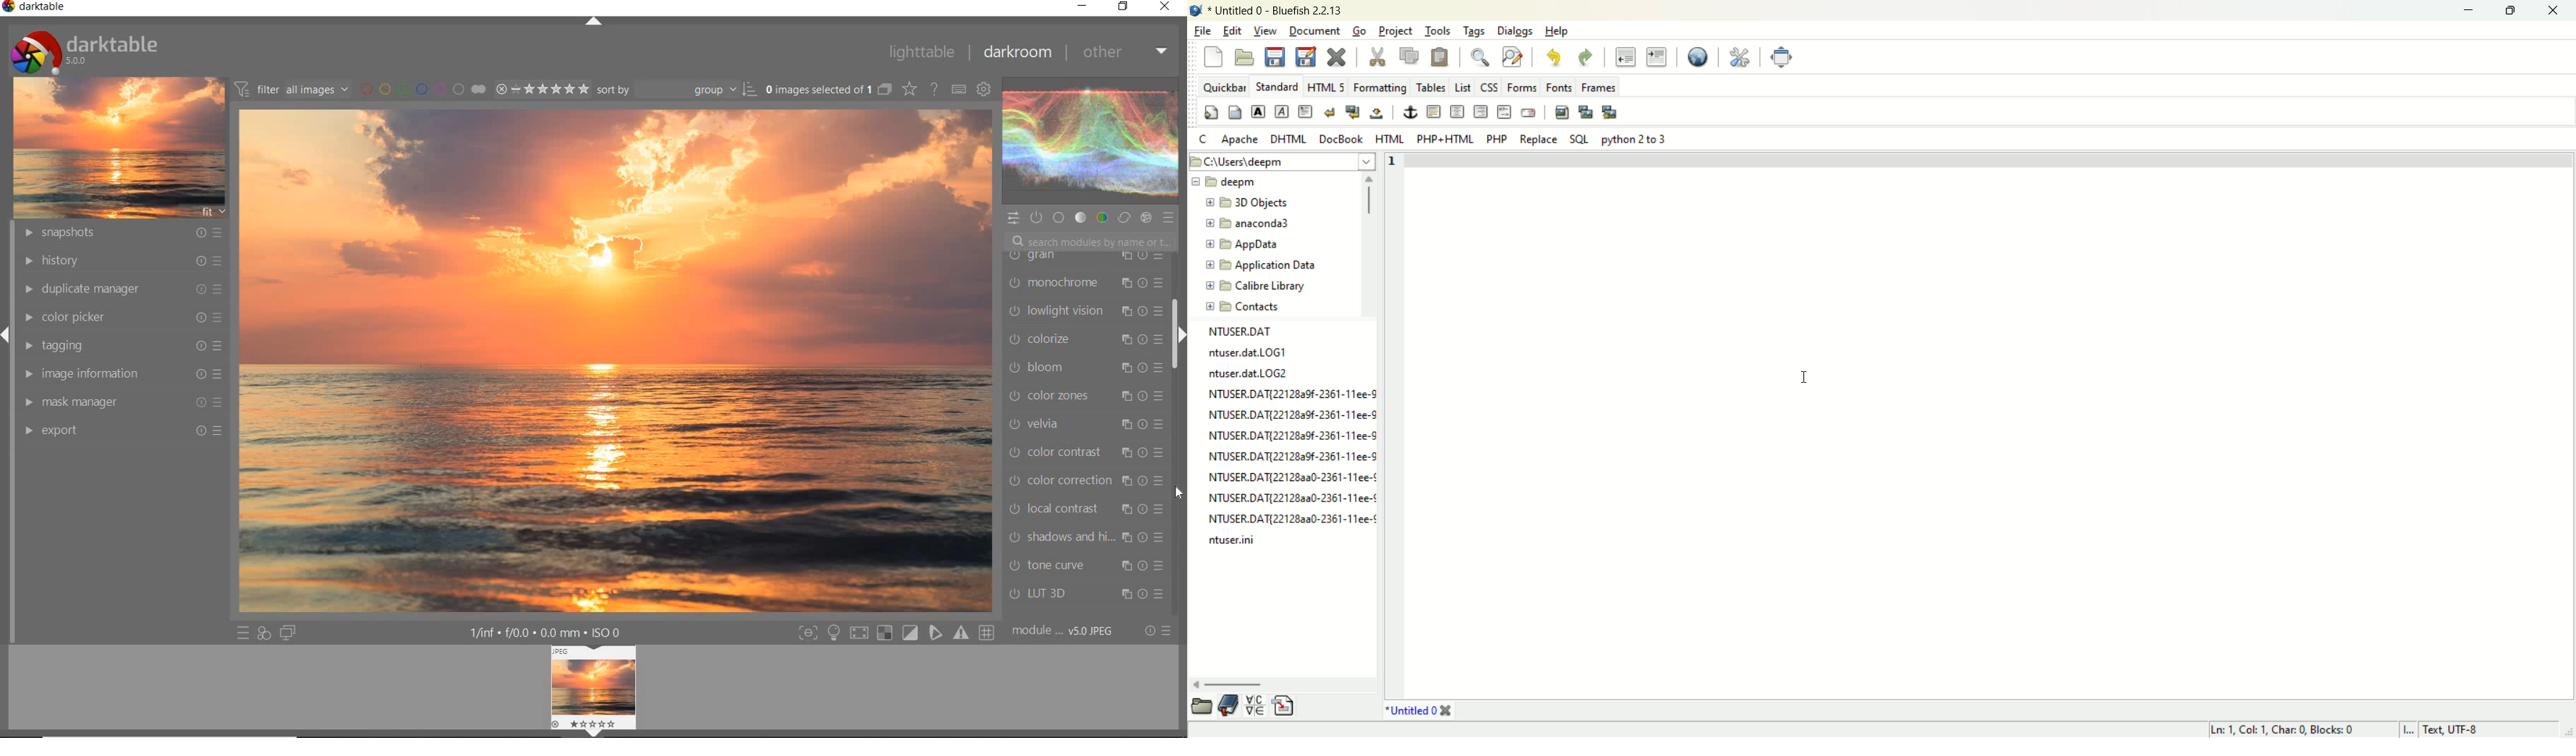 This screenshot has height=756, width=2576. I want to click on quickbar, so click(1223, 87).